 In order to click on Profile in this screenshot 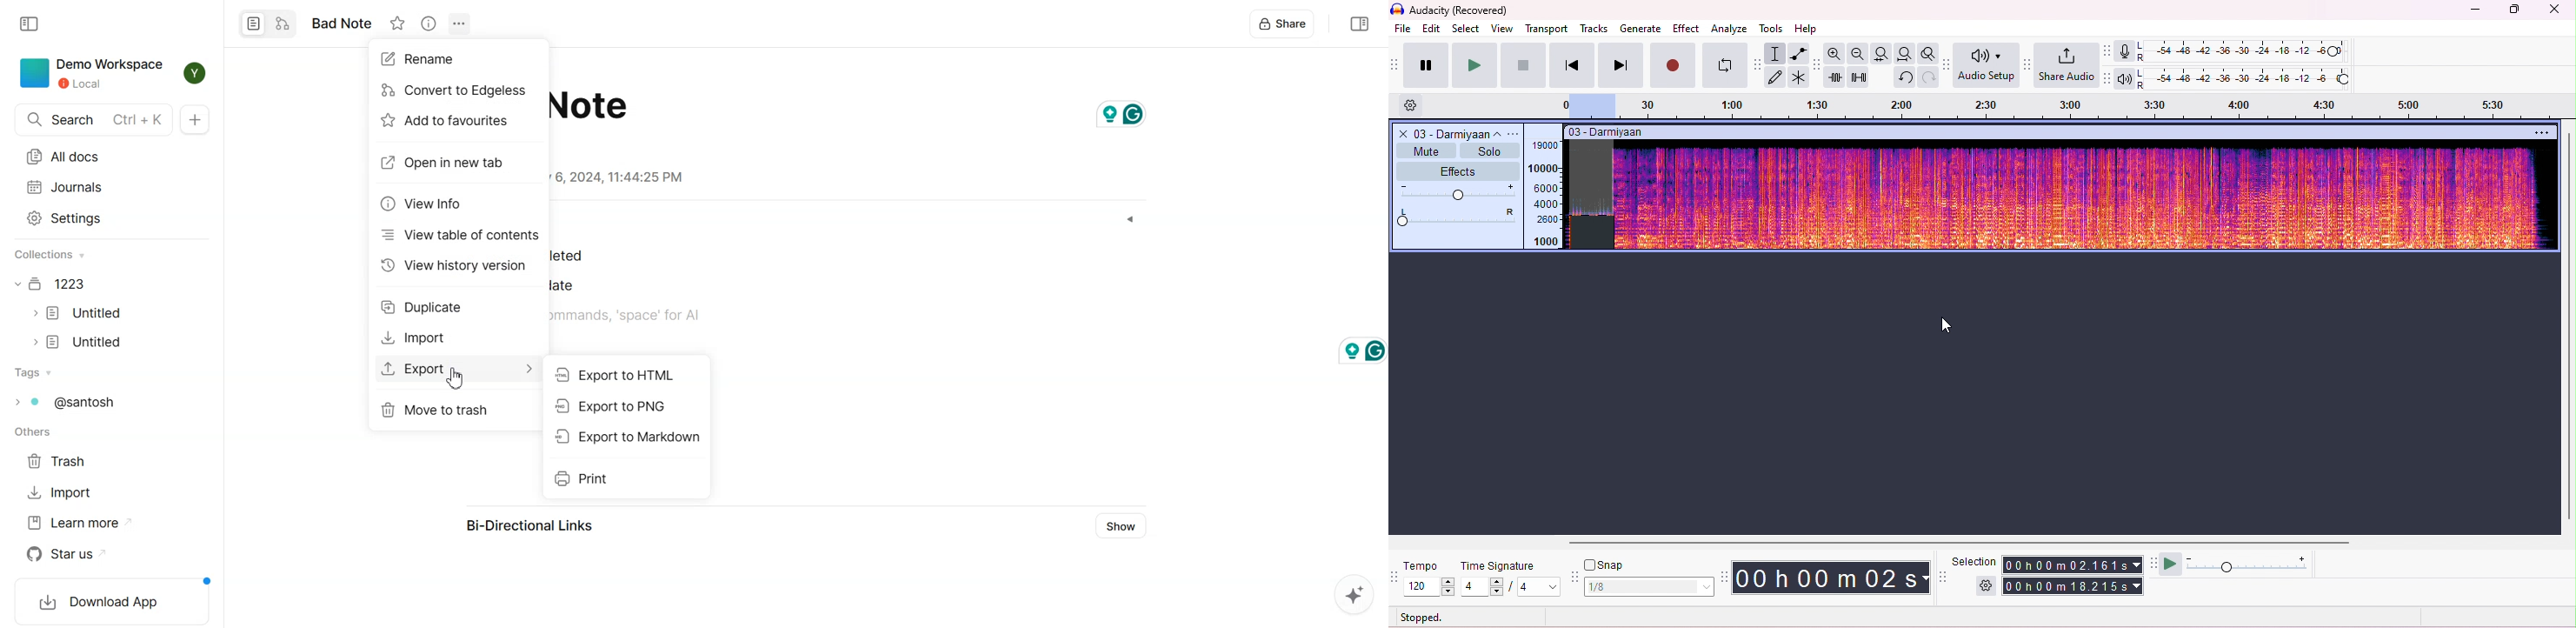, I will do `click(195, 75)`.